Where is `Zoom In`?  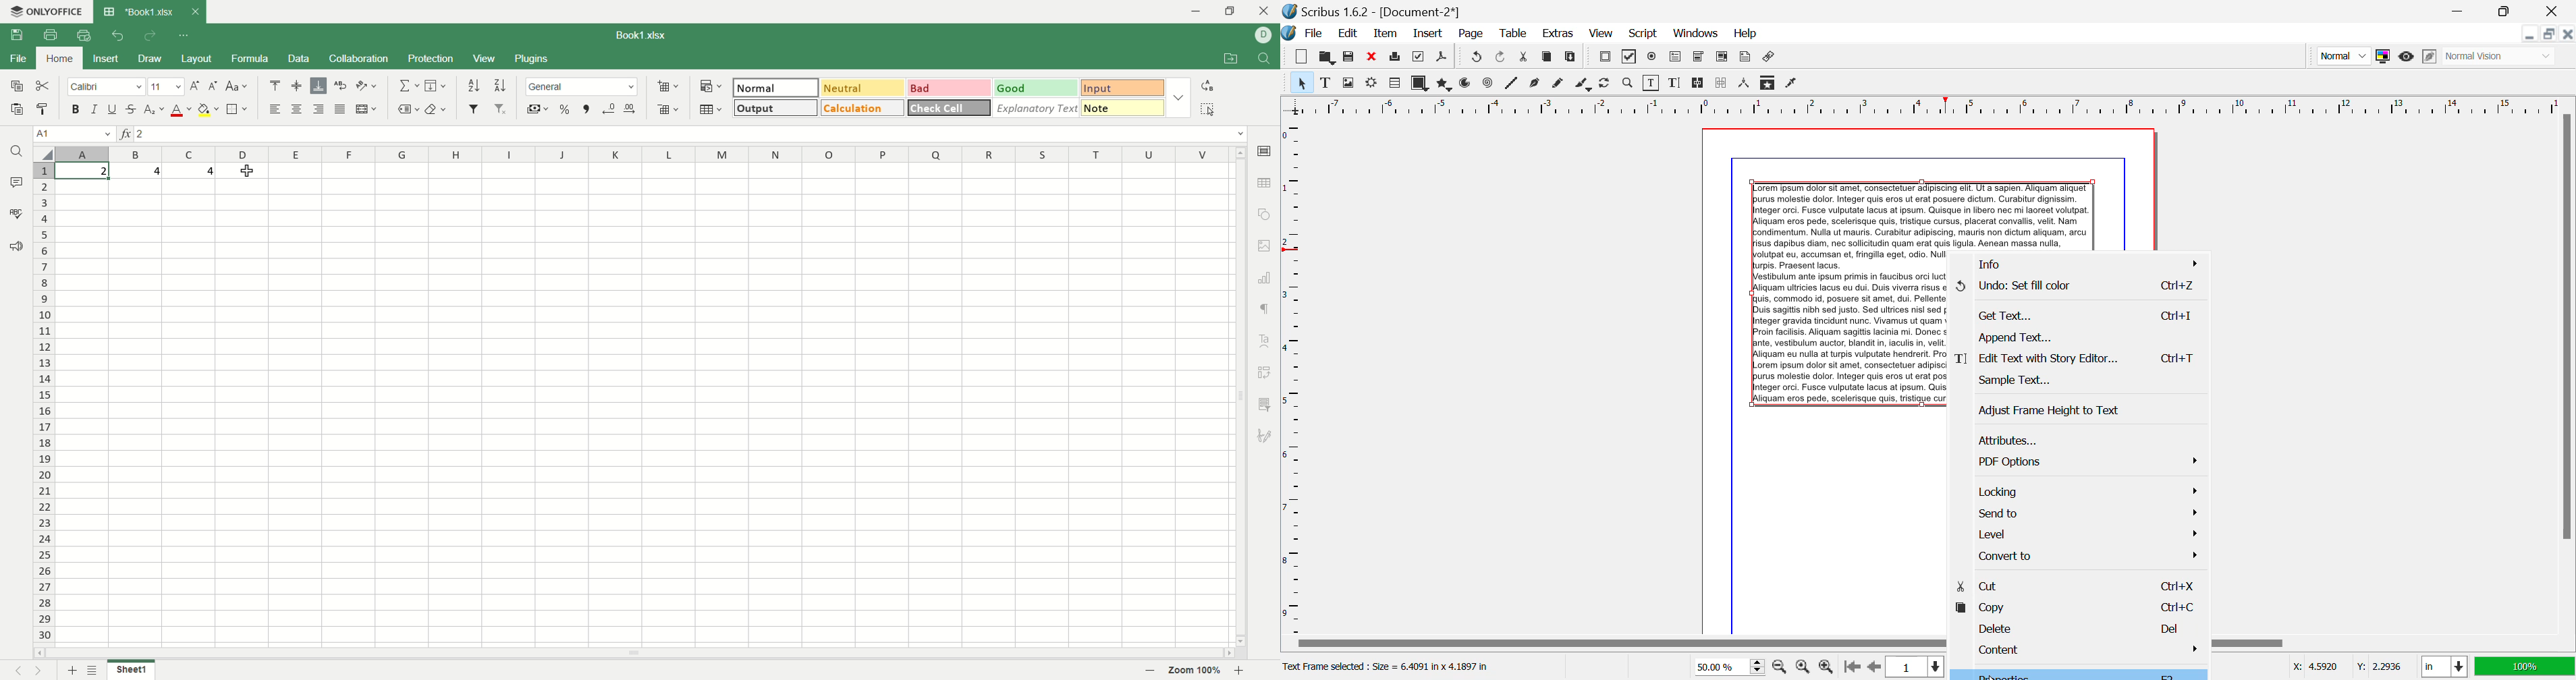
Zoom In is located at coordinates (1827, 667).